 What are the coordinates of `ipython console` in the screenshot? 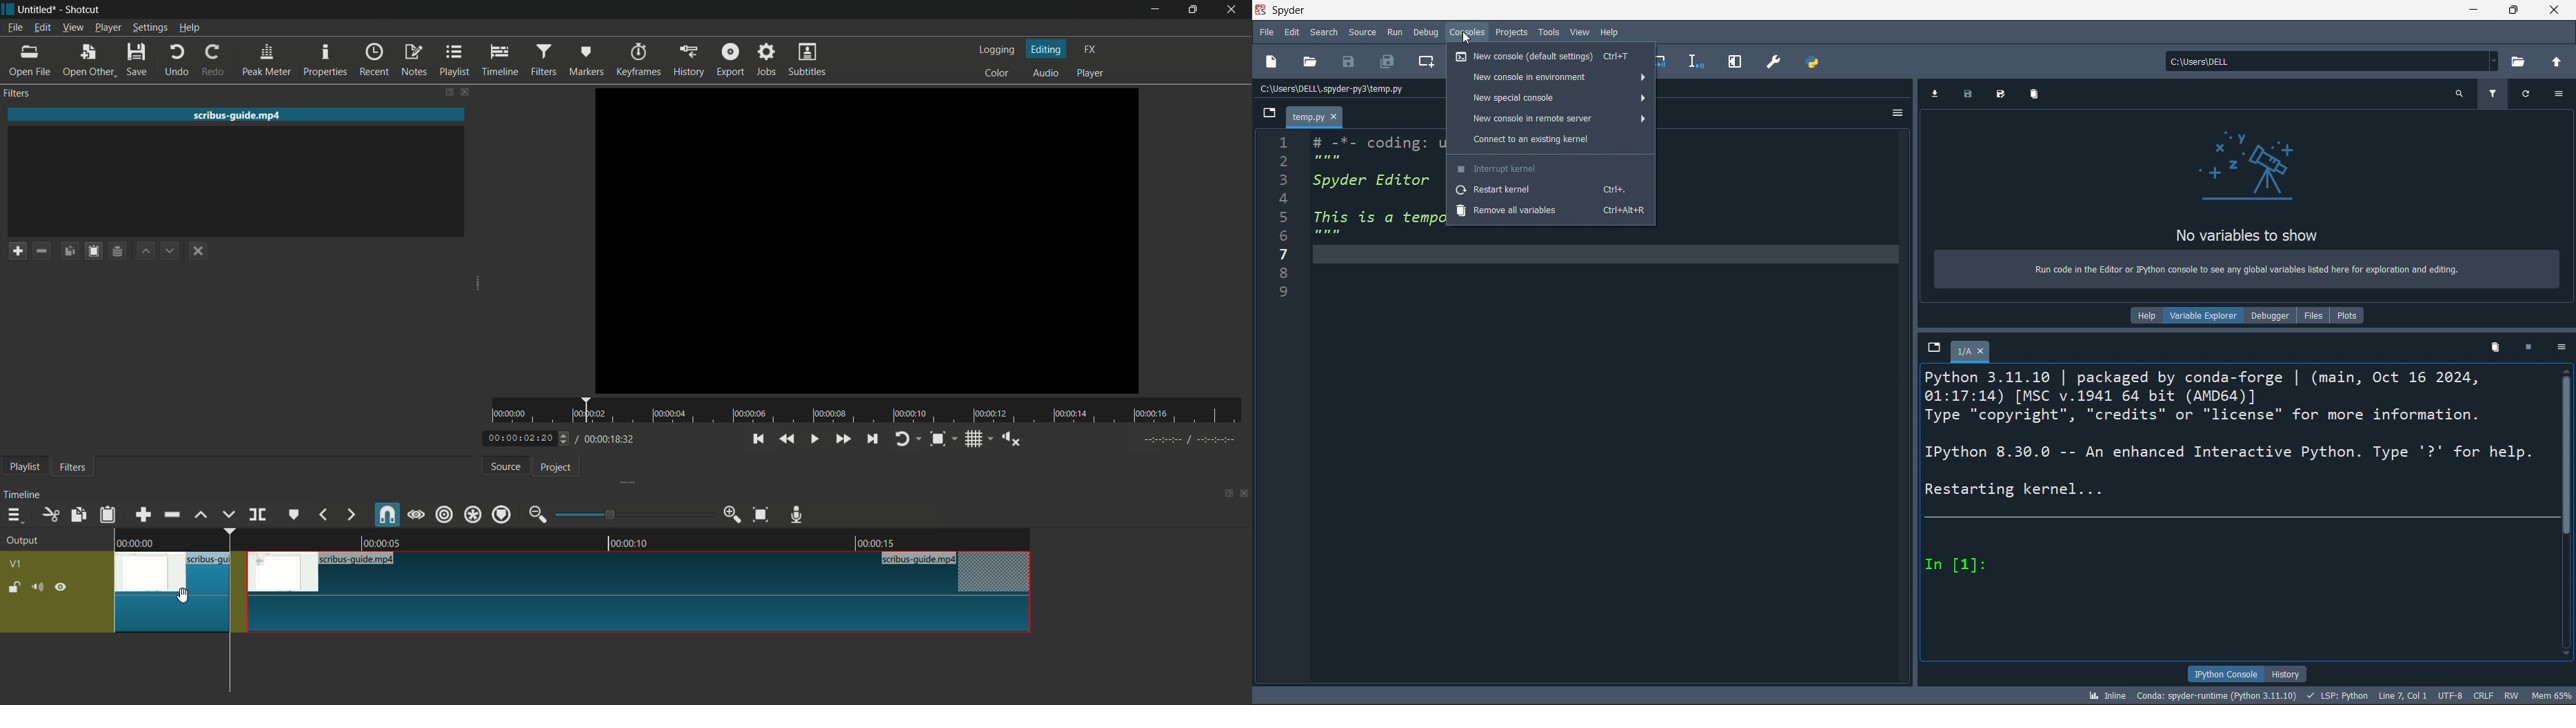 It's located at (2222, 673).